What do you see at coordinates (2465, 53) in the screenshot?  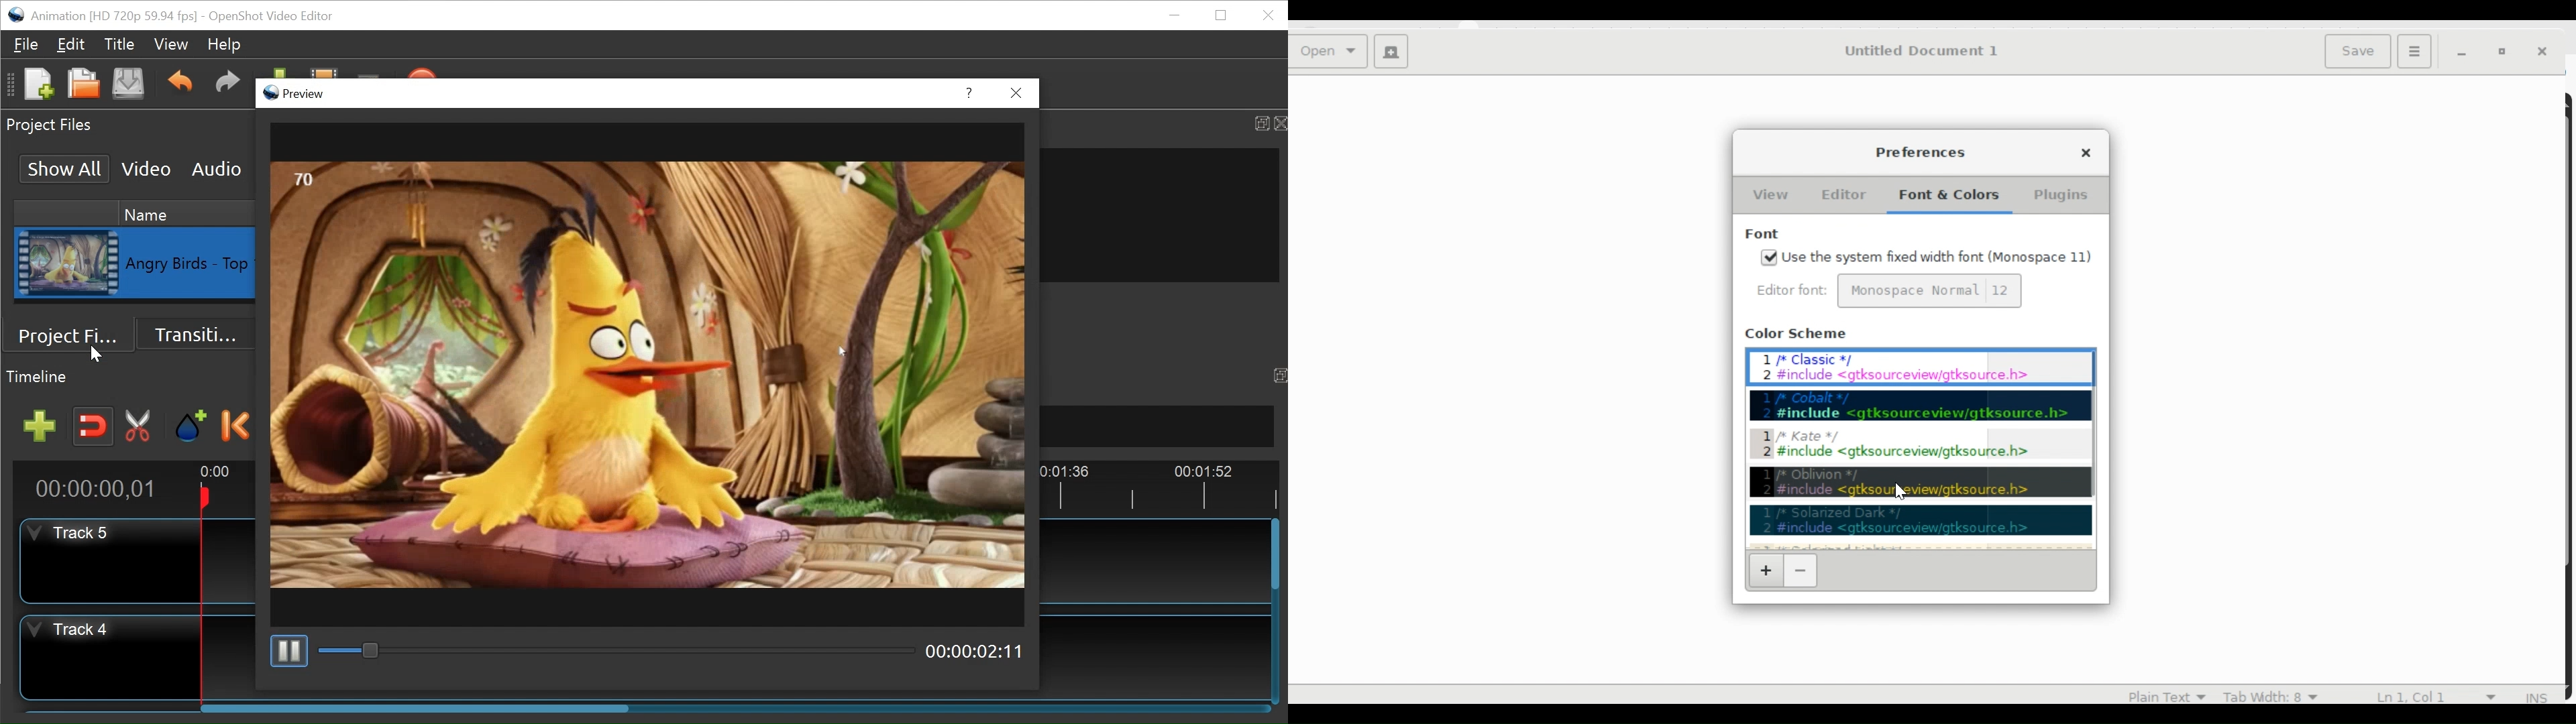 I see `minimize` at bounding box center [2465, 53].